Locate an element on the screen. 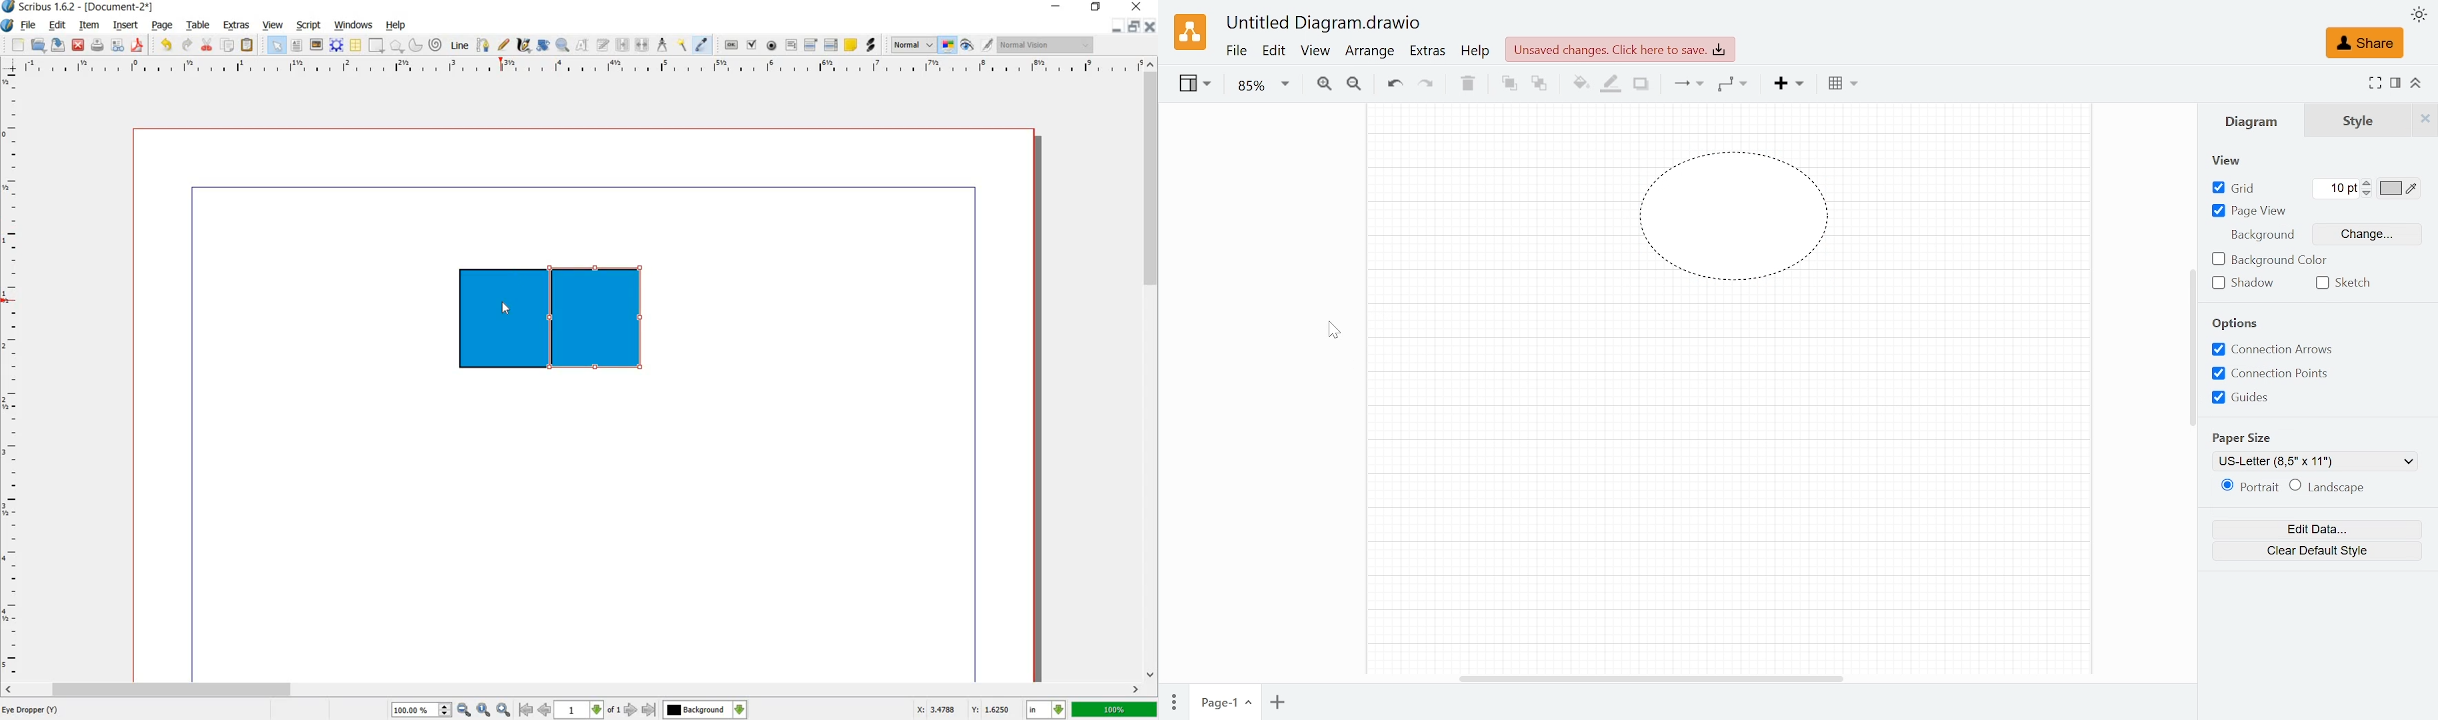 Image resolution: width=2464 pixels, height=728 pixels. Full screen is located at coordinates (2374, 83).